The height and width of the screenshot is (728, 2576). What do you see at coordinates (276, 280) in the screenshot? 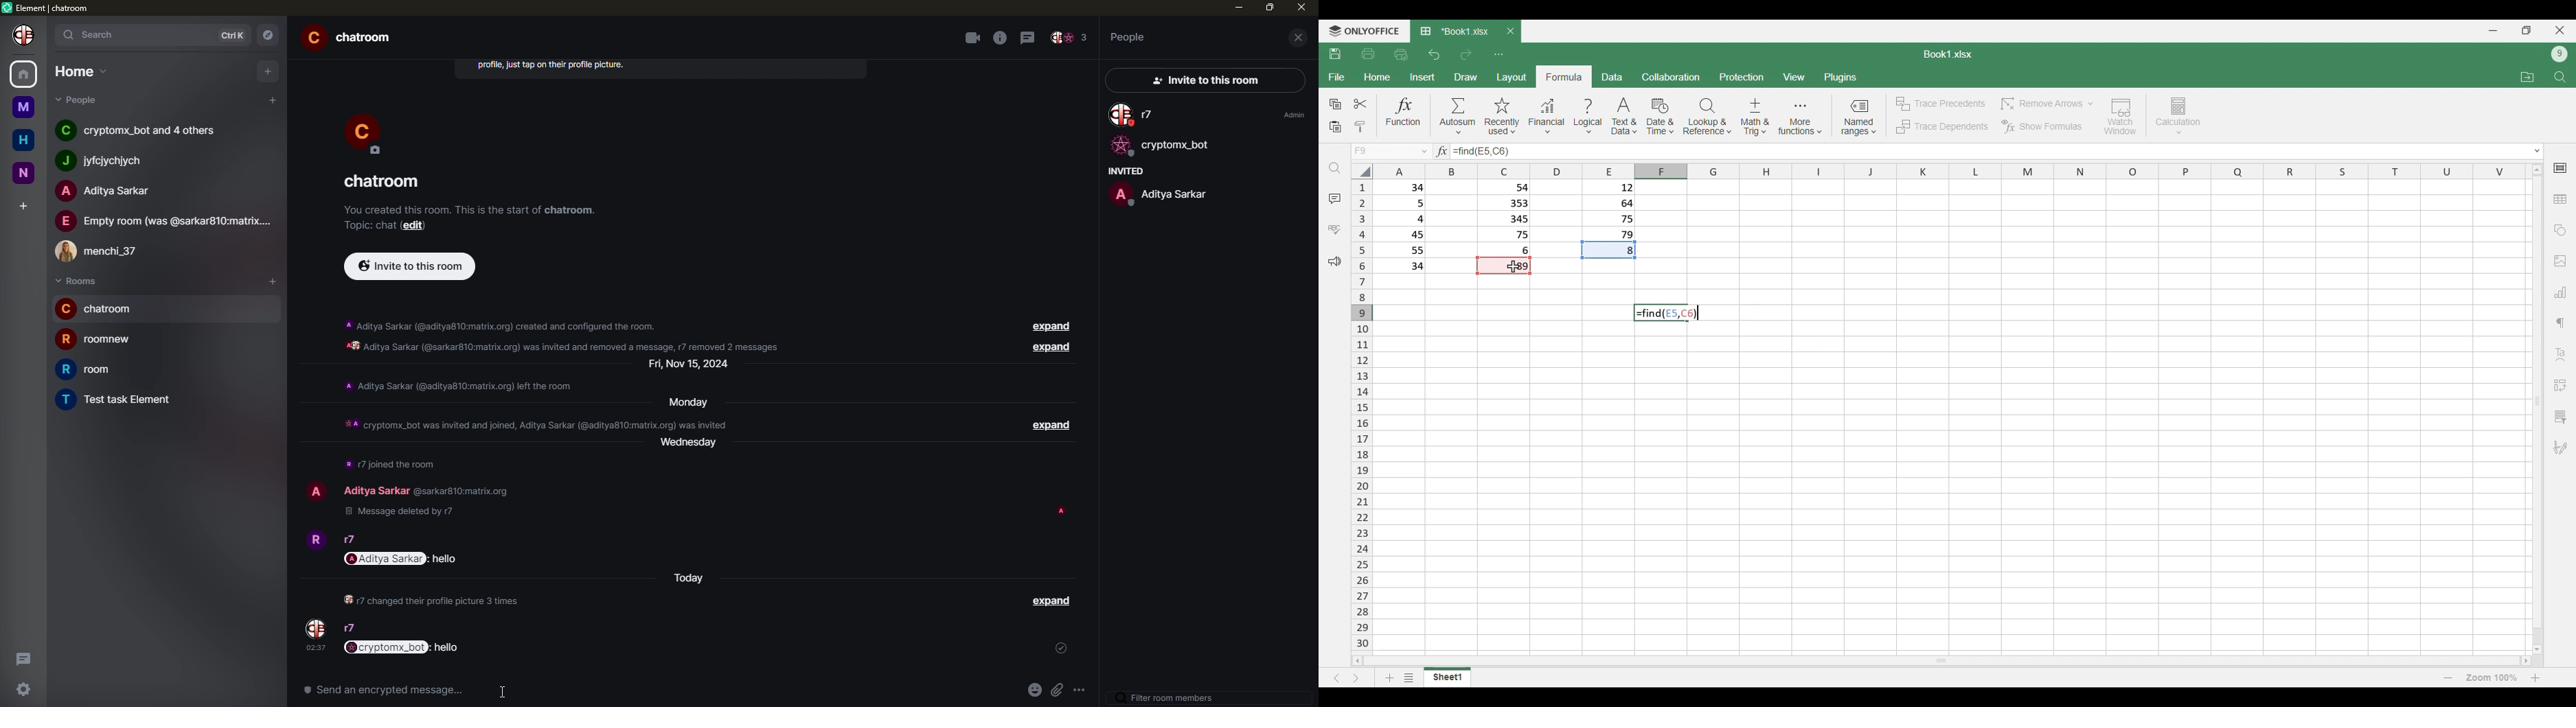
I see `add` at bounding box center [276, 280].